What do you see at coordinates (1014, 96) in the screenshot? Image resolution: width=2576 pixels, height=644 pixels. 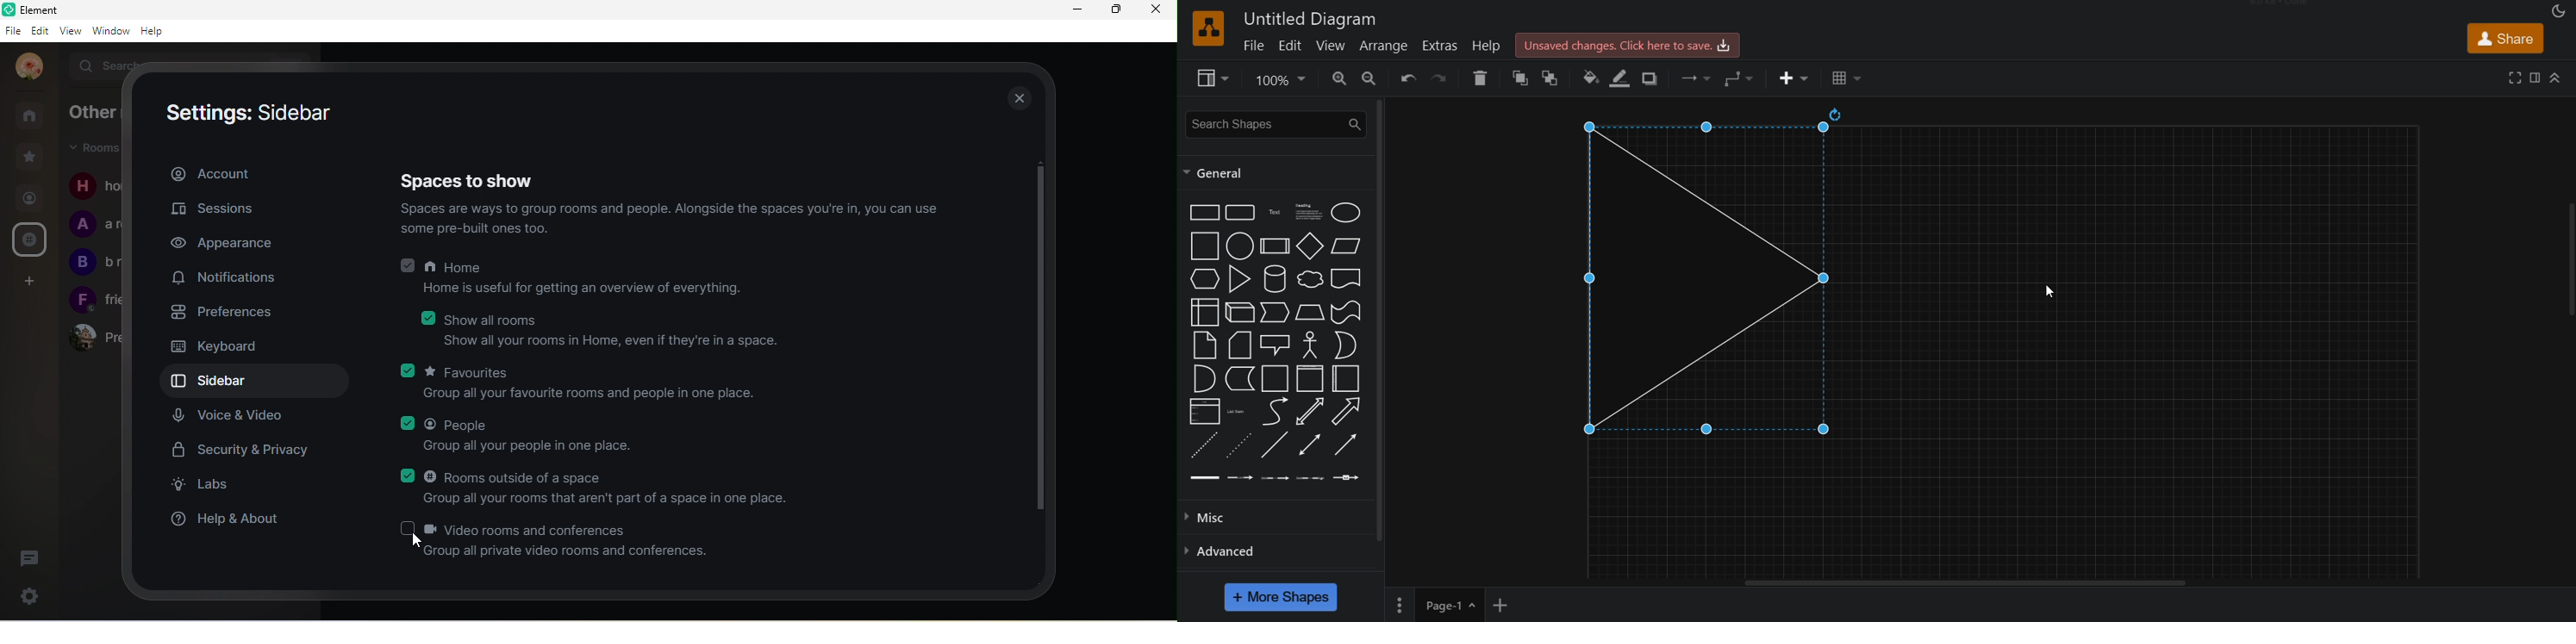 I see `close` at bounding box center [1014, 96].